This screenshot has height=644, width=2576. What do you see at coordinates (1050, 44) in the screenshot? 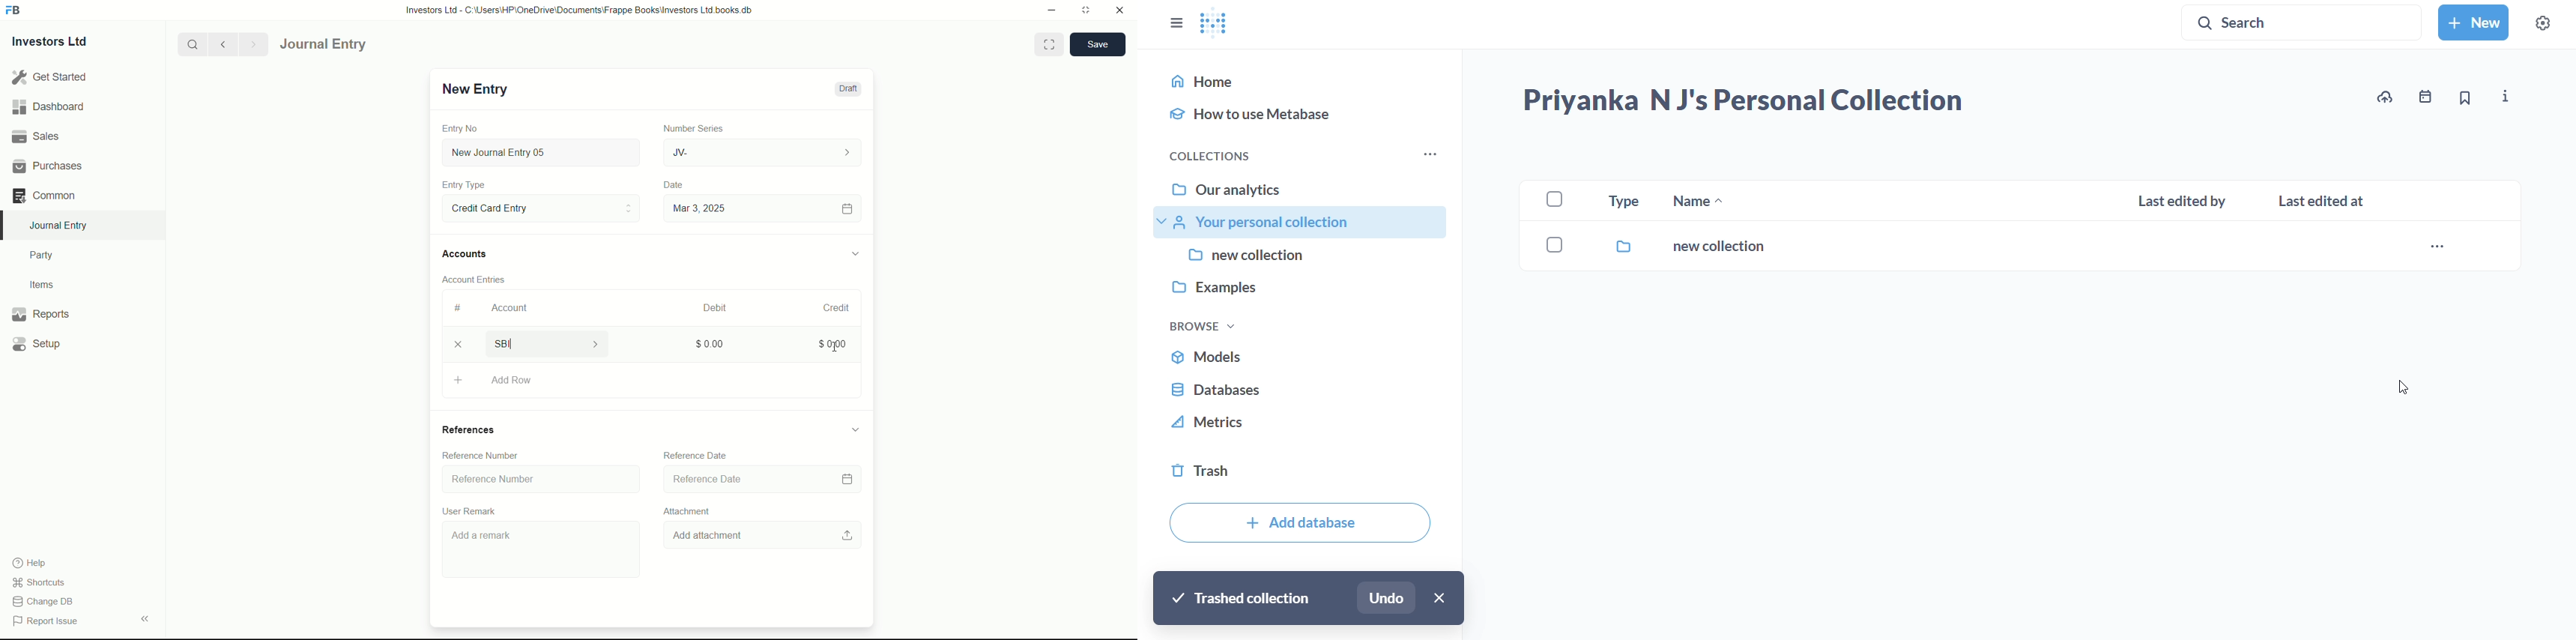
I see `Toggle between form and full width` at bounding box center [1050, 44].